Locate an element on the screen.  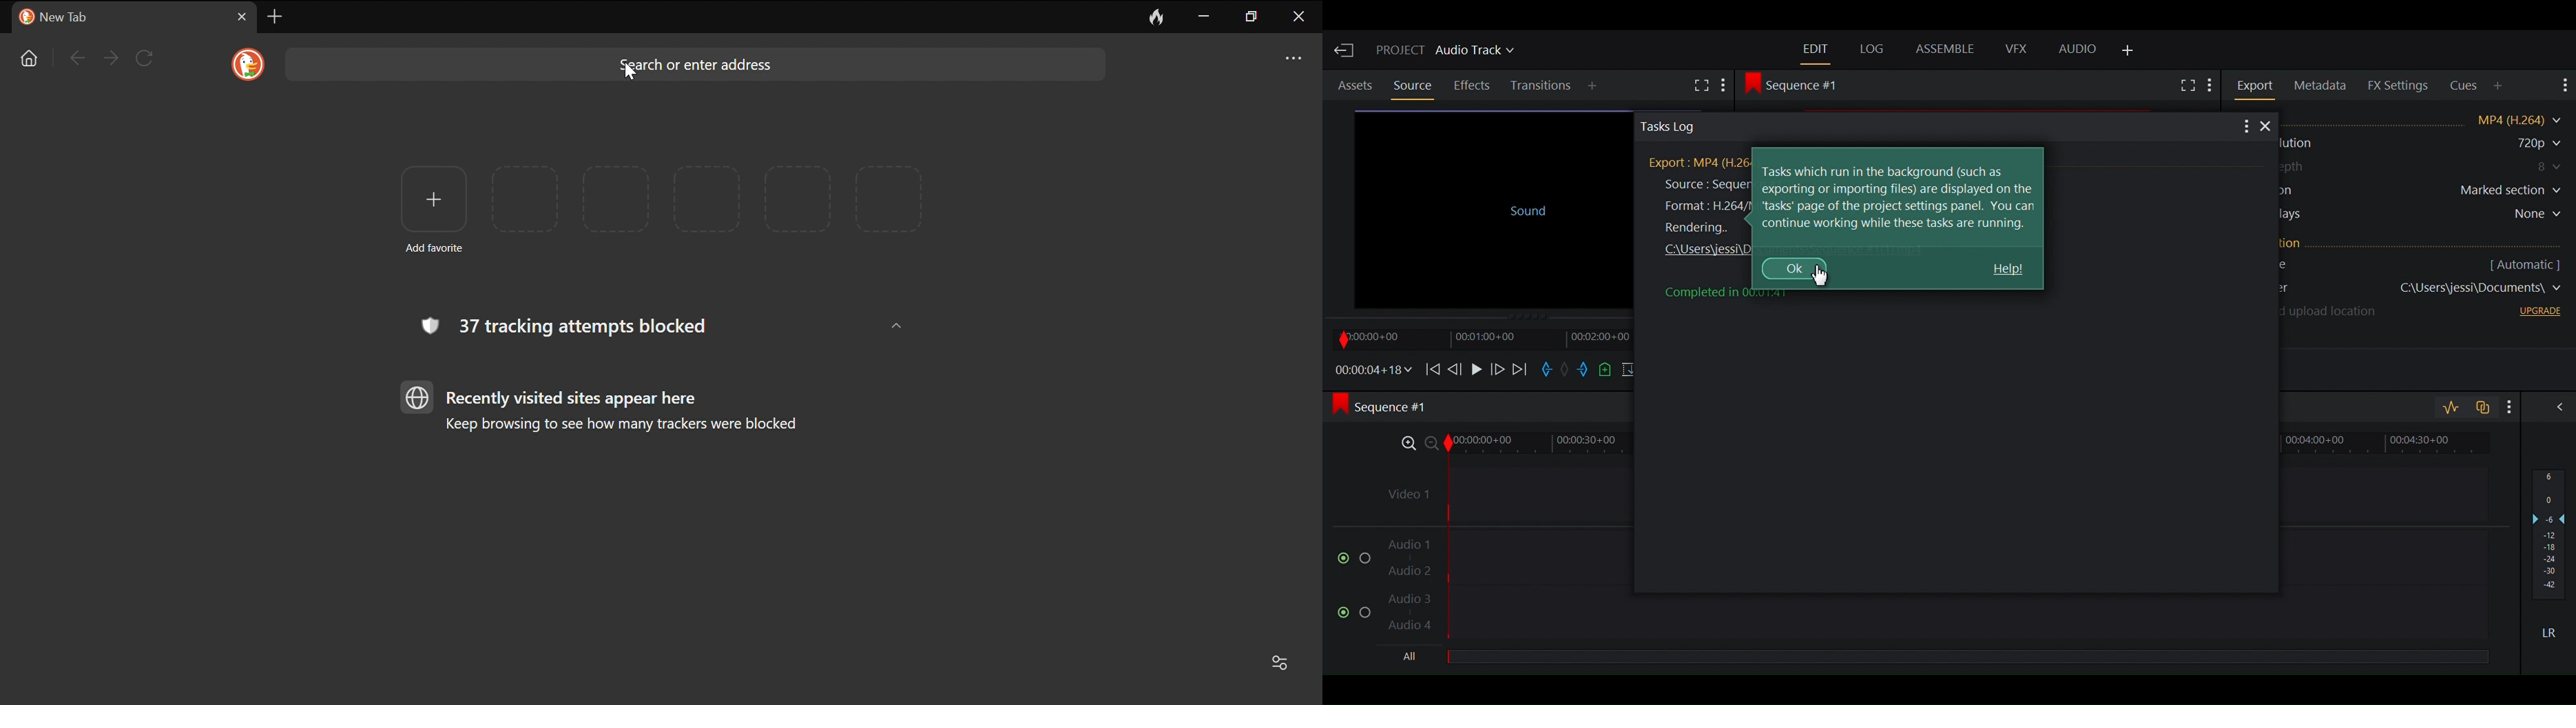
Mark in is located at coordinates (1548, 371).